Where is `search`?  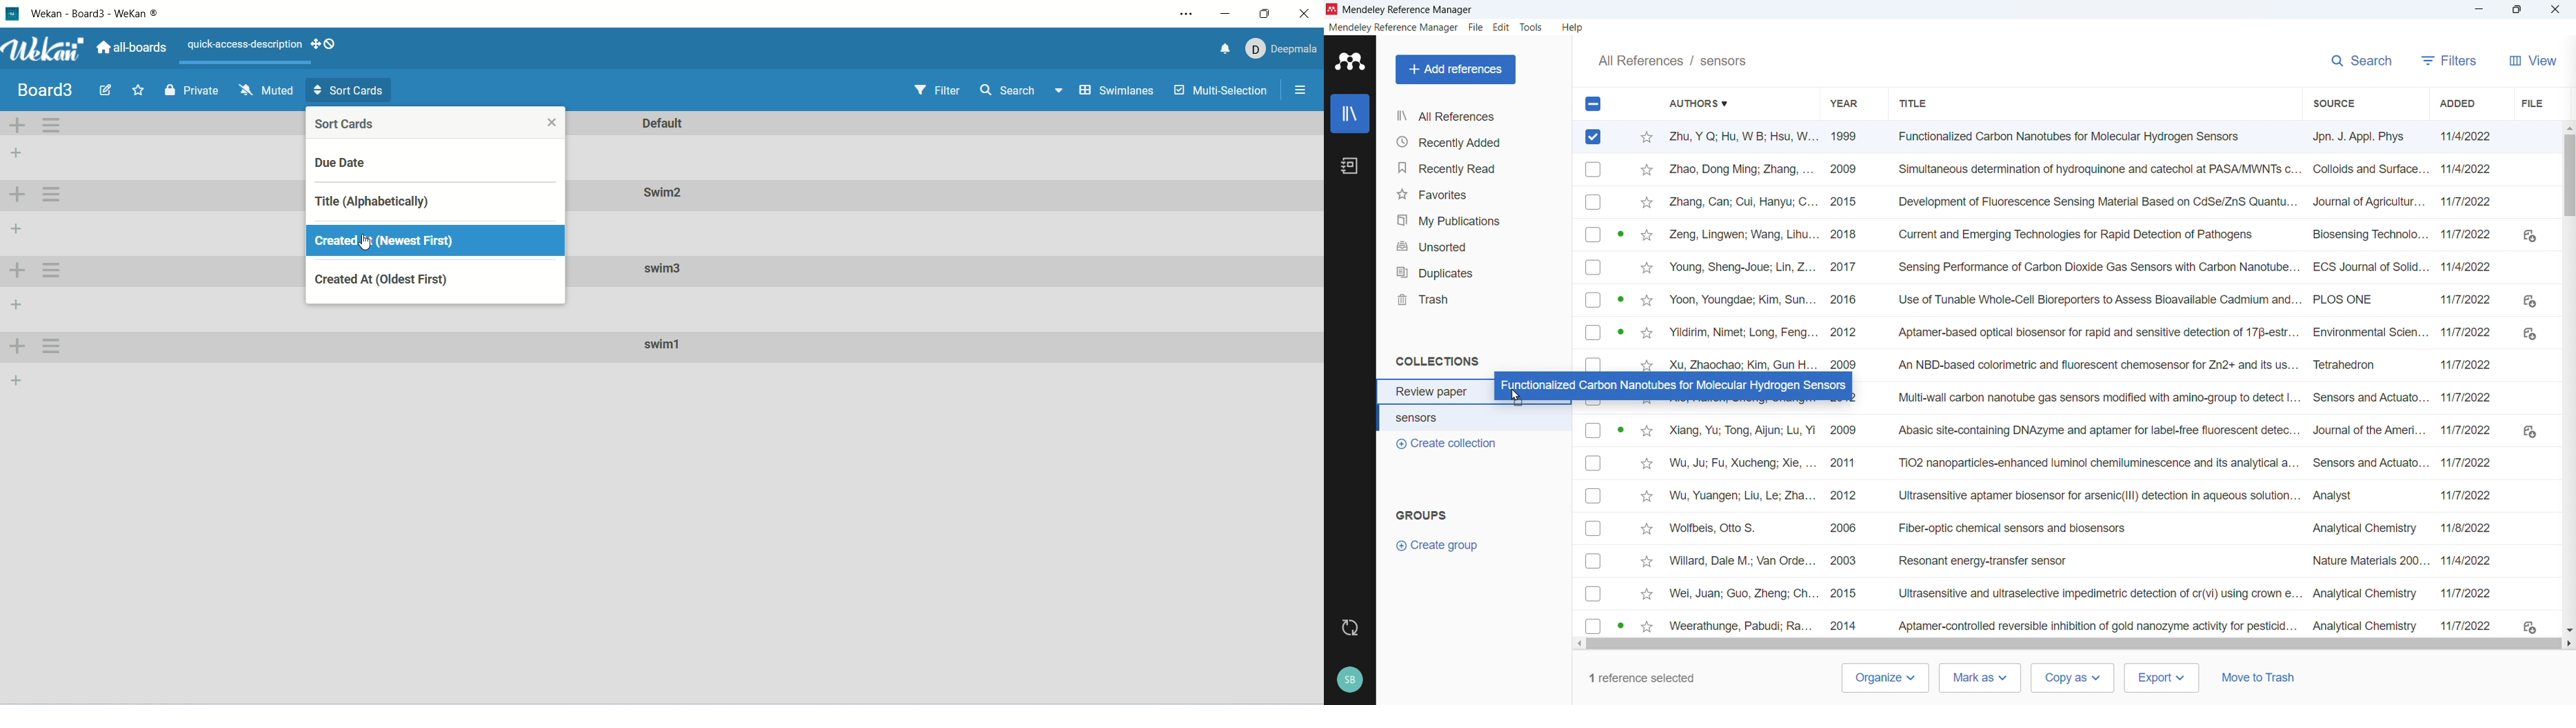
search is located at coordinates (1023, 90).